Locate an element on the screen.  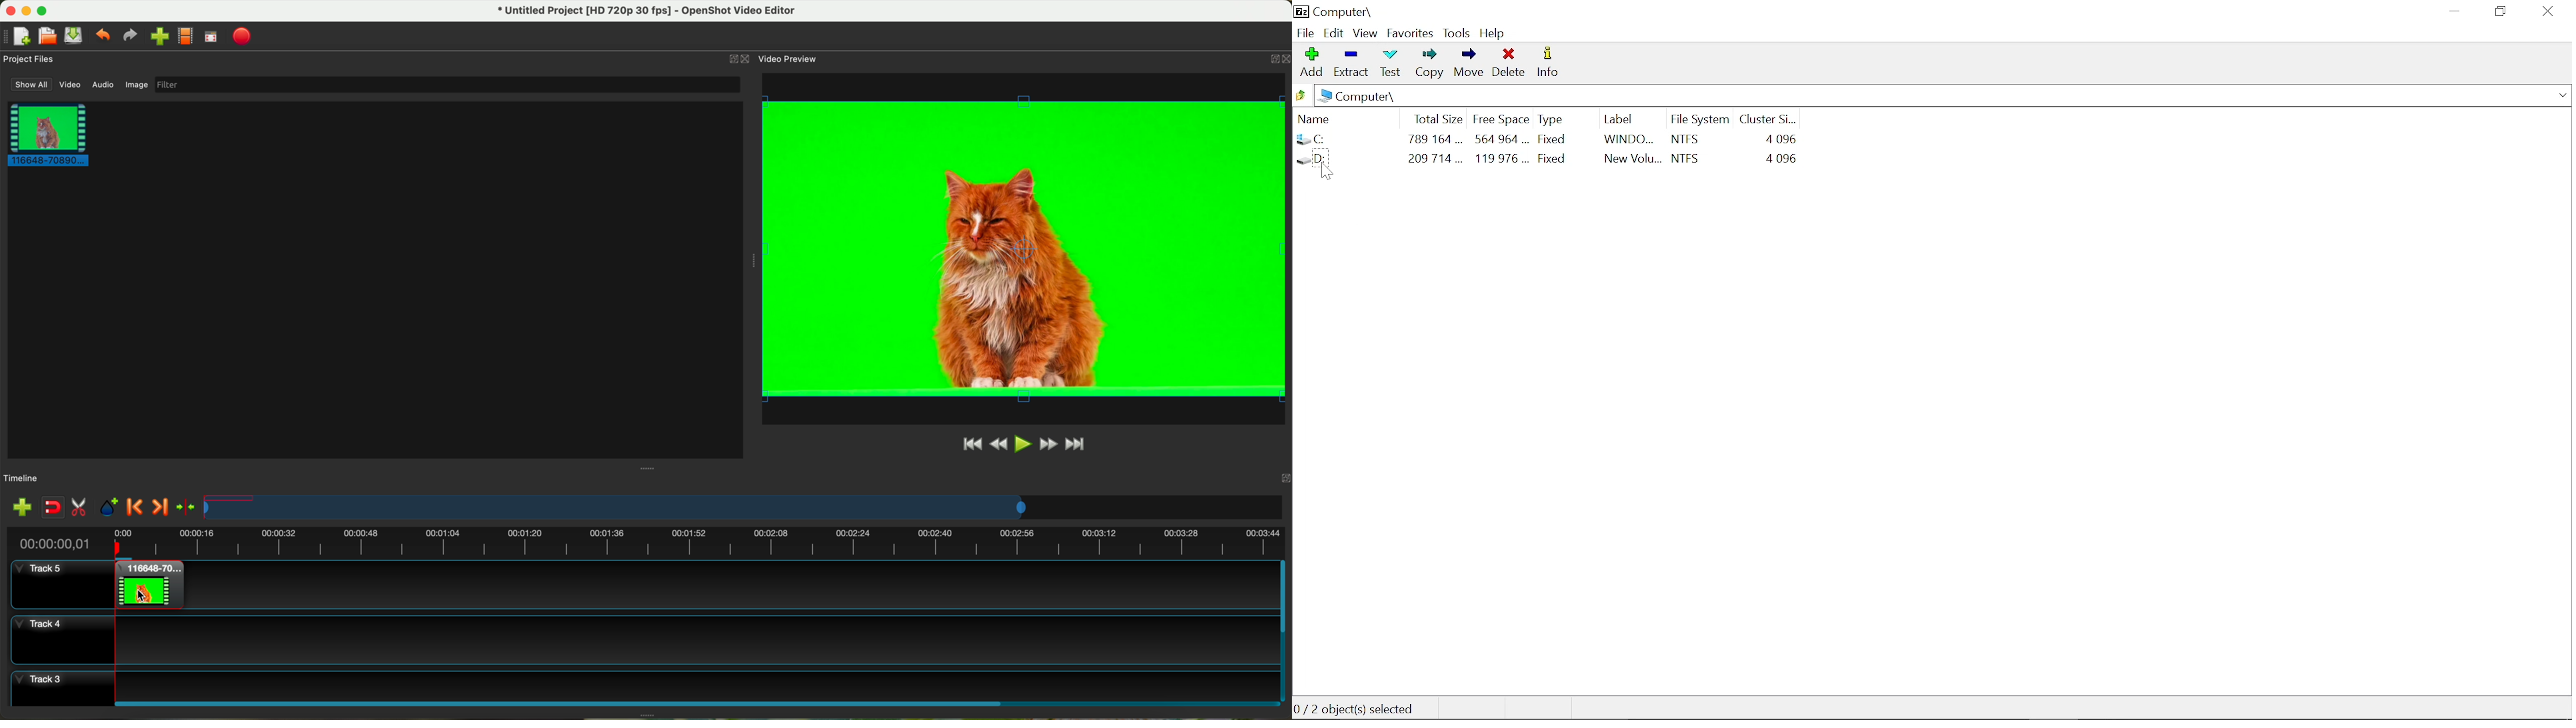
help is located at coordinates (1495, 33).